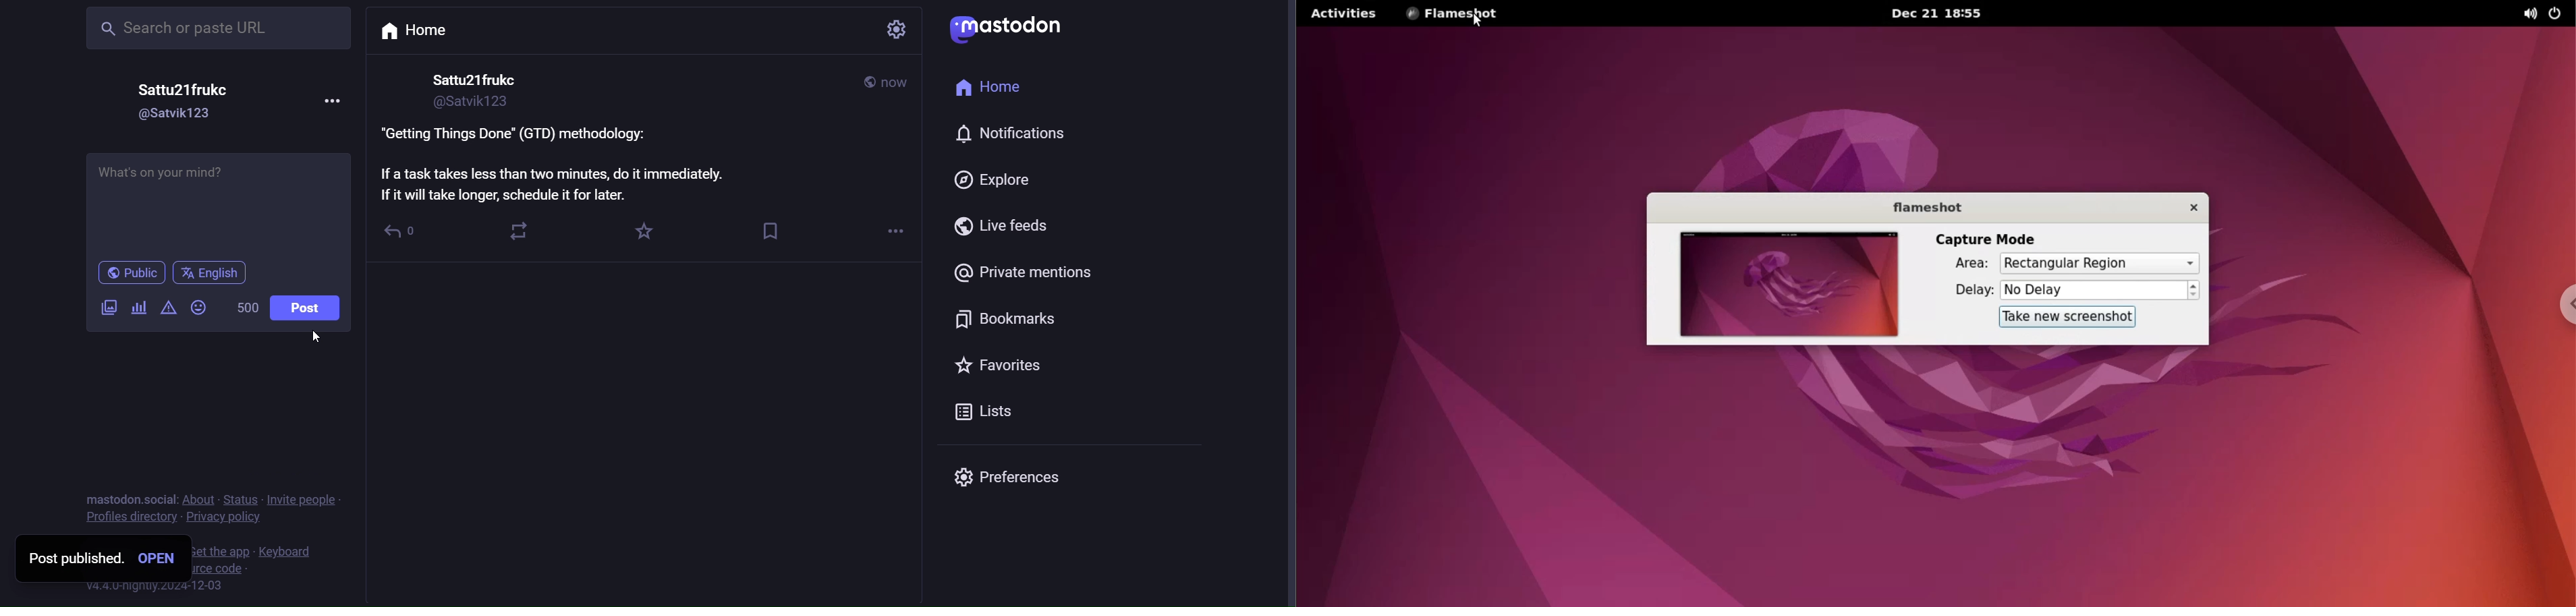 The width and height of the screenshot is (2576, 616). I want to click on private mention, so click(1028, 272).